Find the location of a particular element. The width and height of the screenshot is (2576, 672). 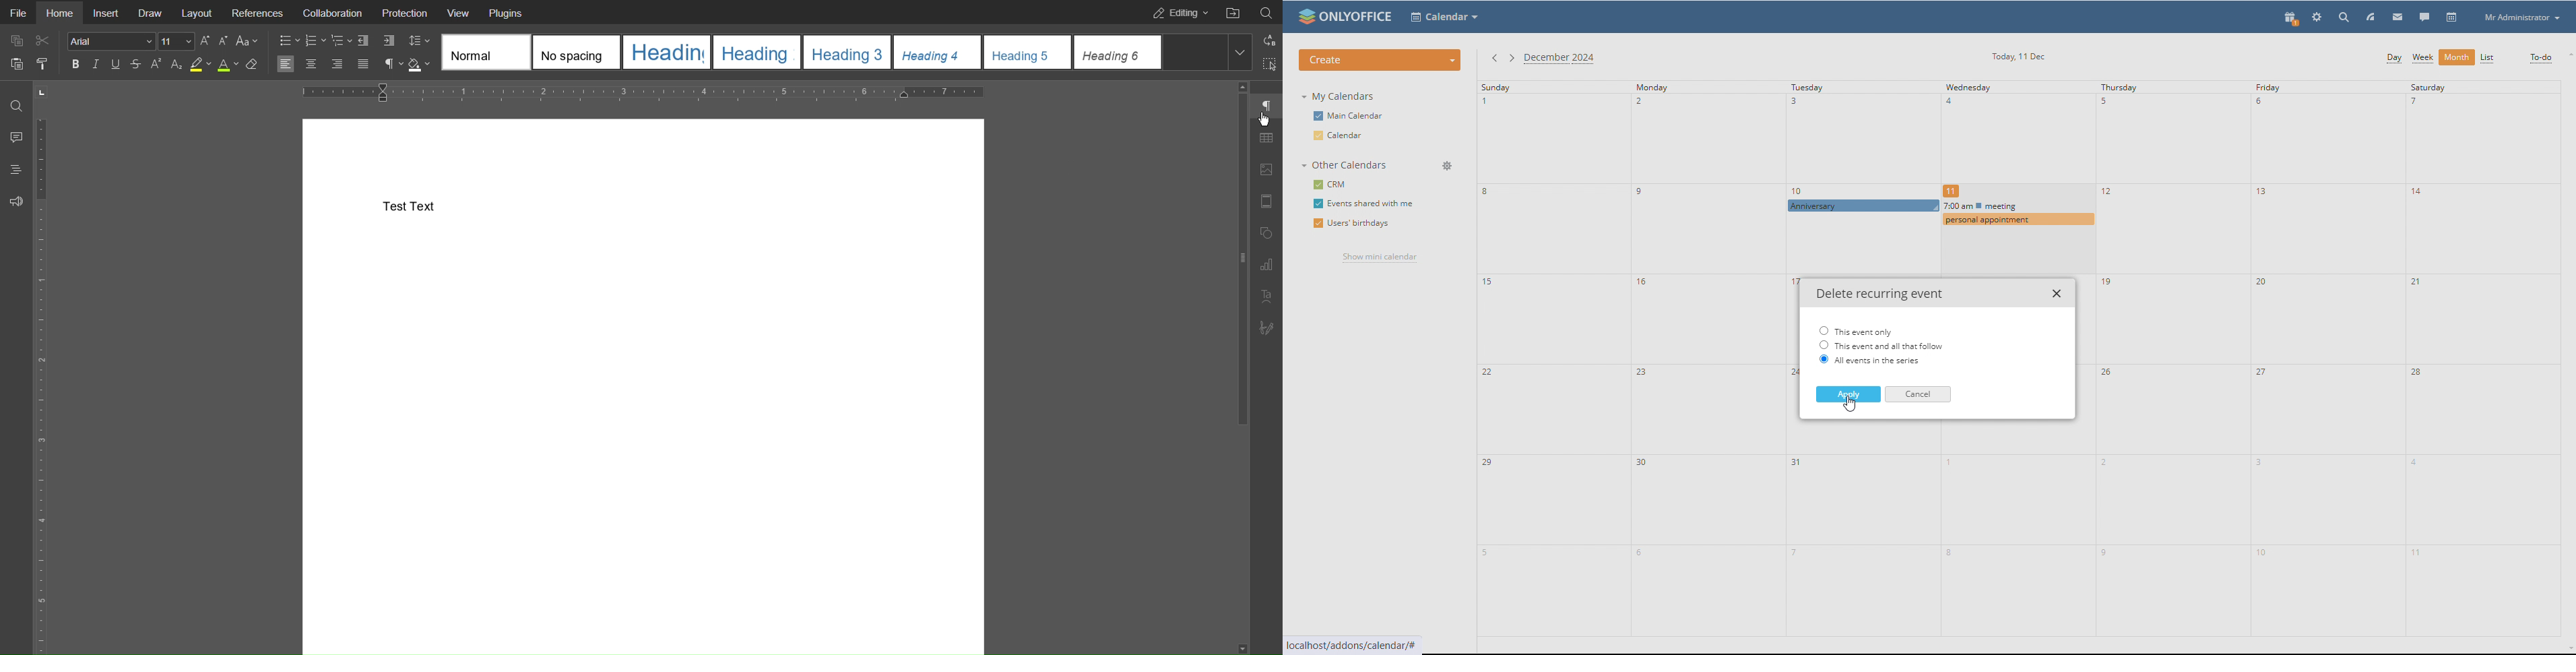

Italics is located at coordinates (98, 65).